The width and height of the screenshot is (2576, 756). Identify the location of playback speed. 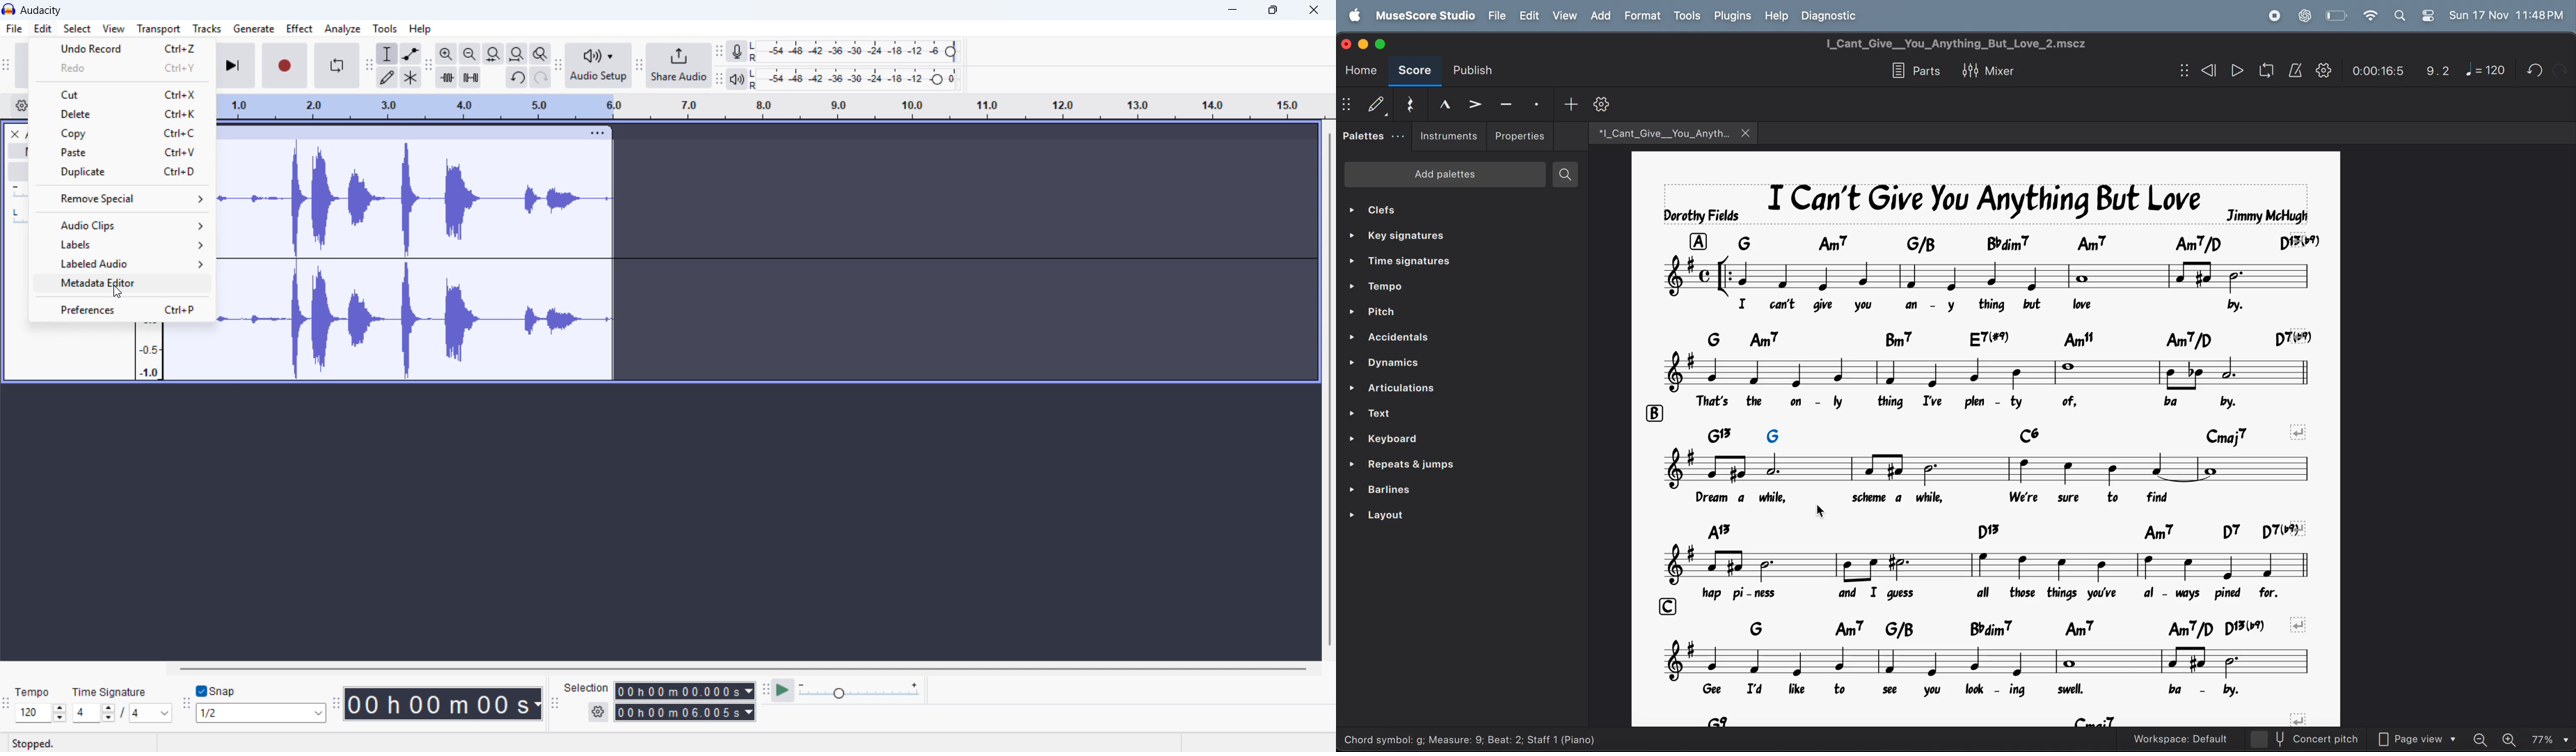
(859, 691).